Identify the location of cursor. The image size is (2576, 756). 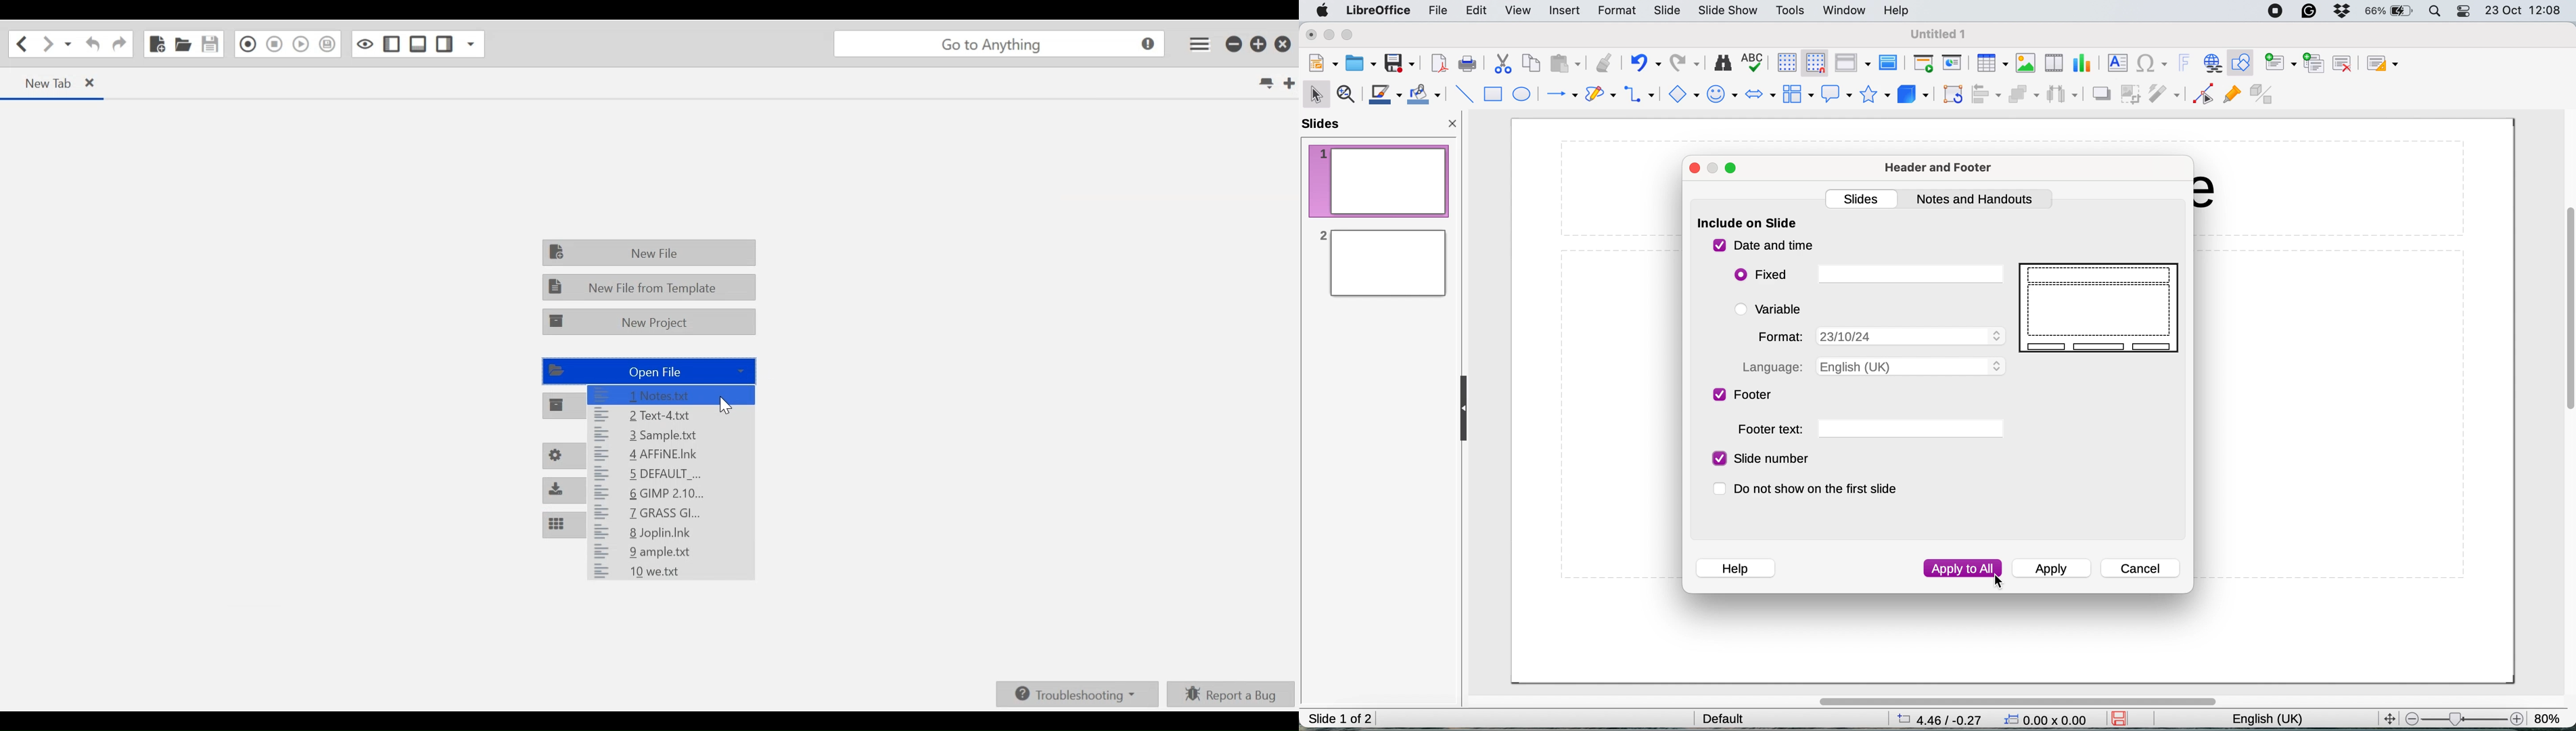
(1995, 580).